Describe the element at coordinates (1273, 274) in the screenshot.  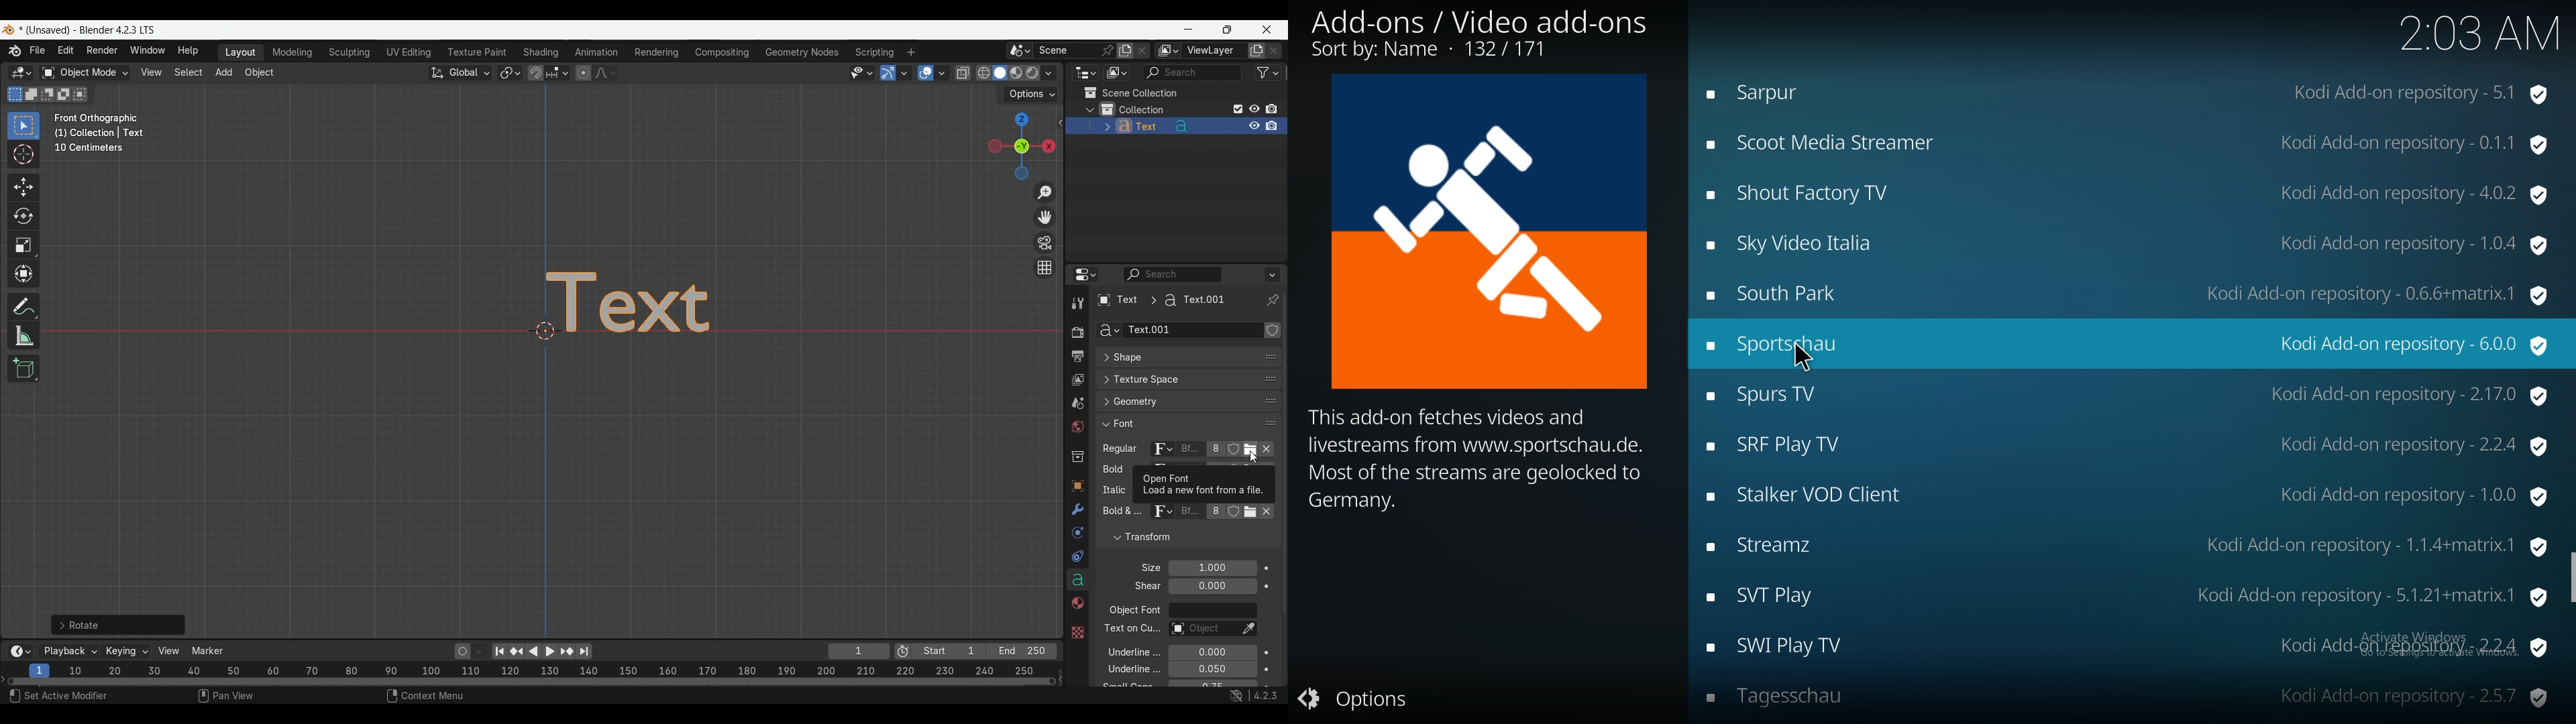
I see `Options for the properties editor` at that location.